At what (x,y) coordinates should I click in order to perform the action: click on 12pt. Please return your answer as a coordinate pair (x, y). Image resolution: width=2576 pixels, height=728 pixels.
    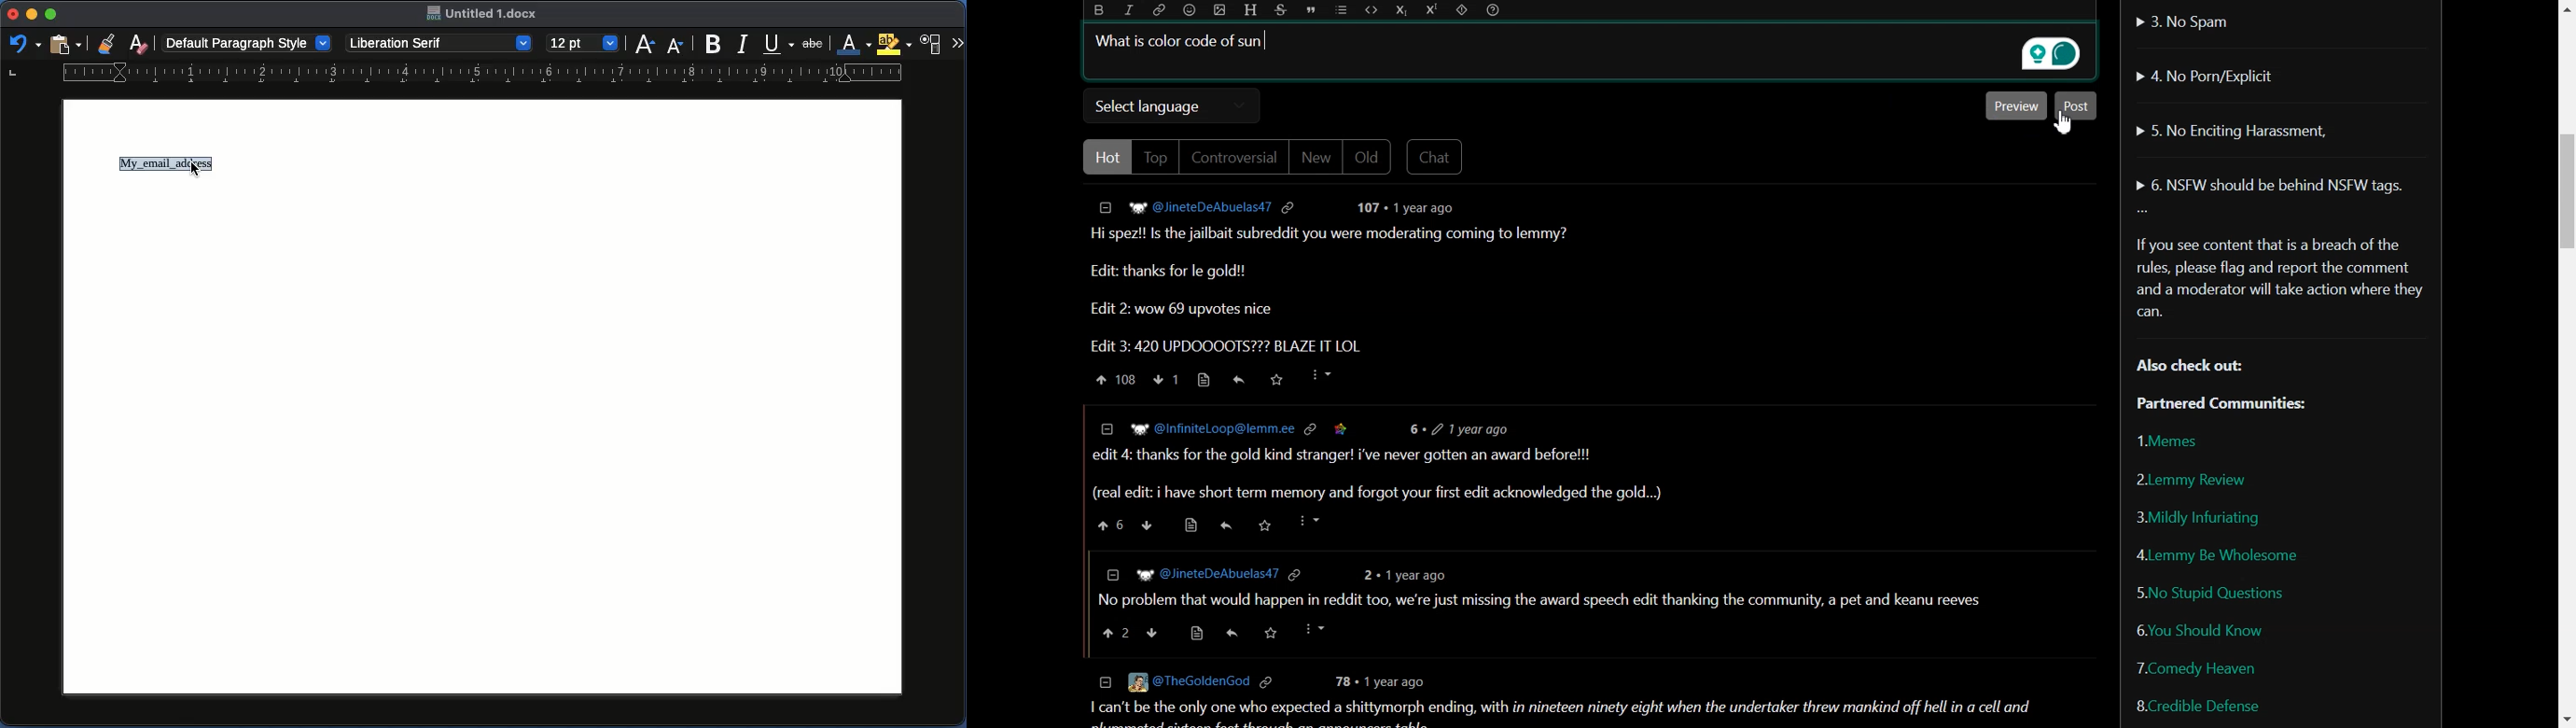
    Looking at the image, I should click on (583, 42).